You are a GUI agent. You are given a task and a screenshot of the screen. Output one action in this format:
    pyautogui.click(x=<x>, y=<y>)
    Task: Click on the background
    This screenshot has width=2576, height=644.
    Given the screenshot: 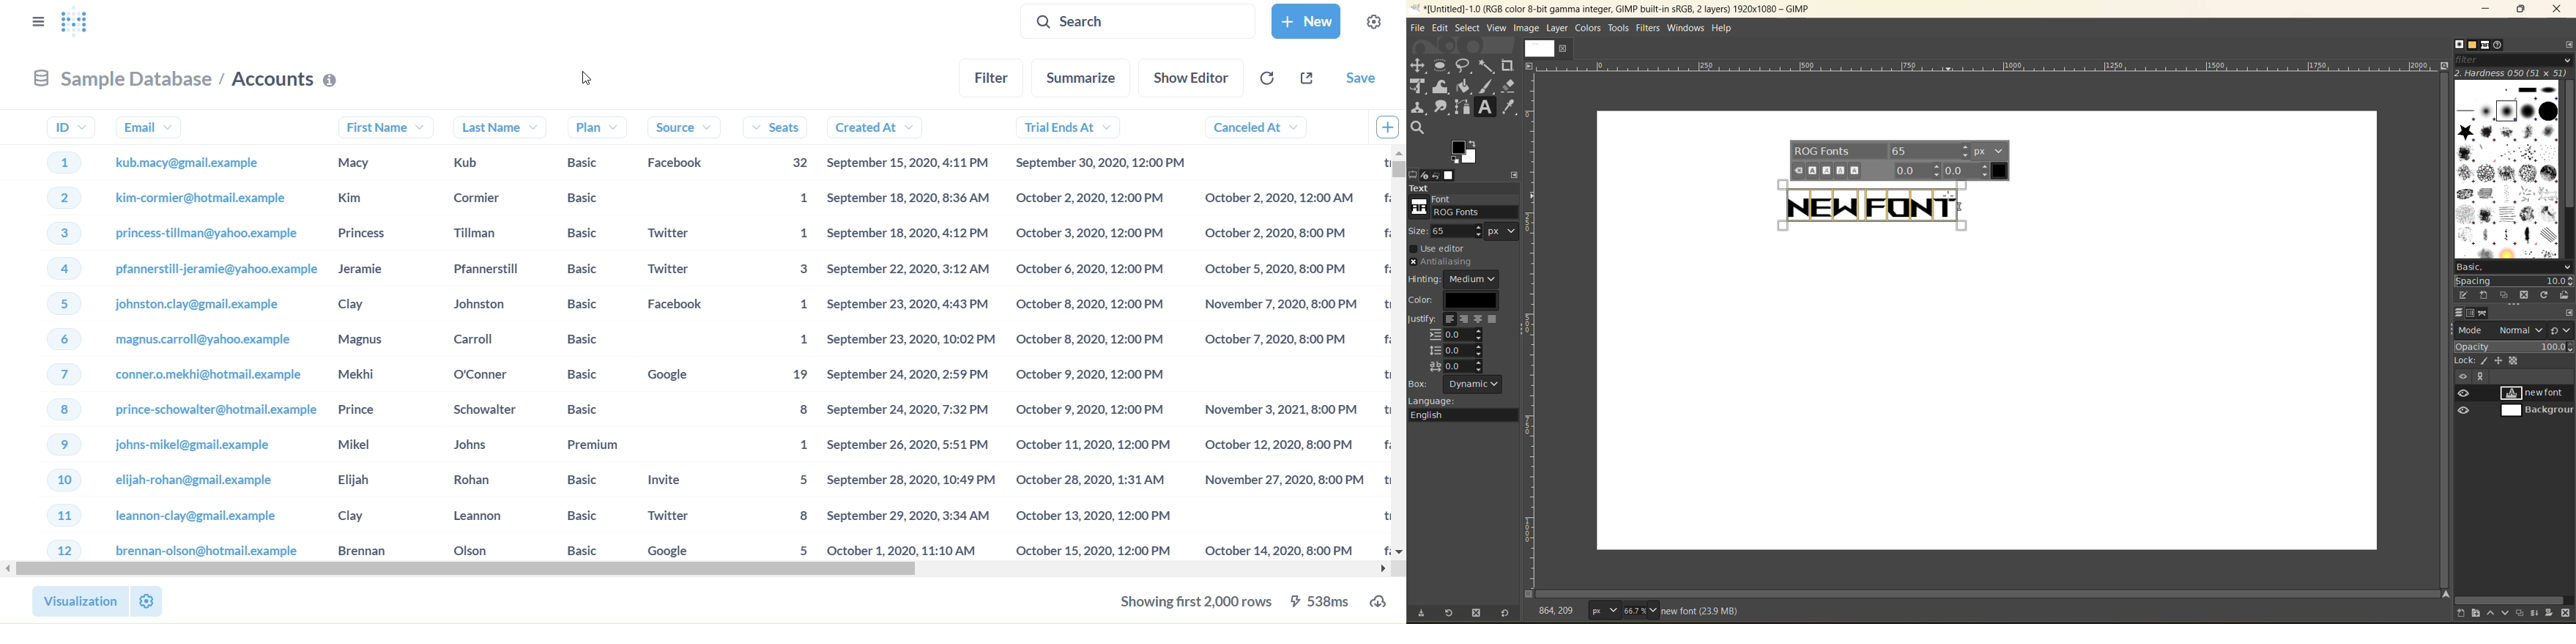 What is the action you would take?
    pyautogui.click(x=2536, y=411)
    